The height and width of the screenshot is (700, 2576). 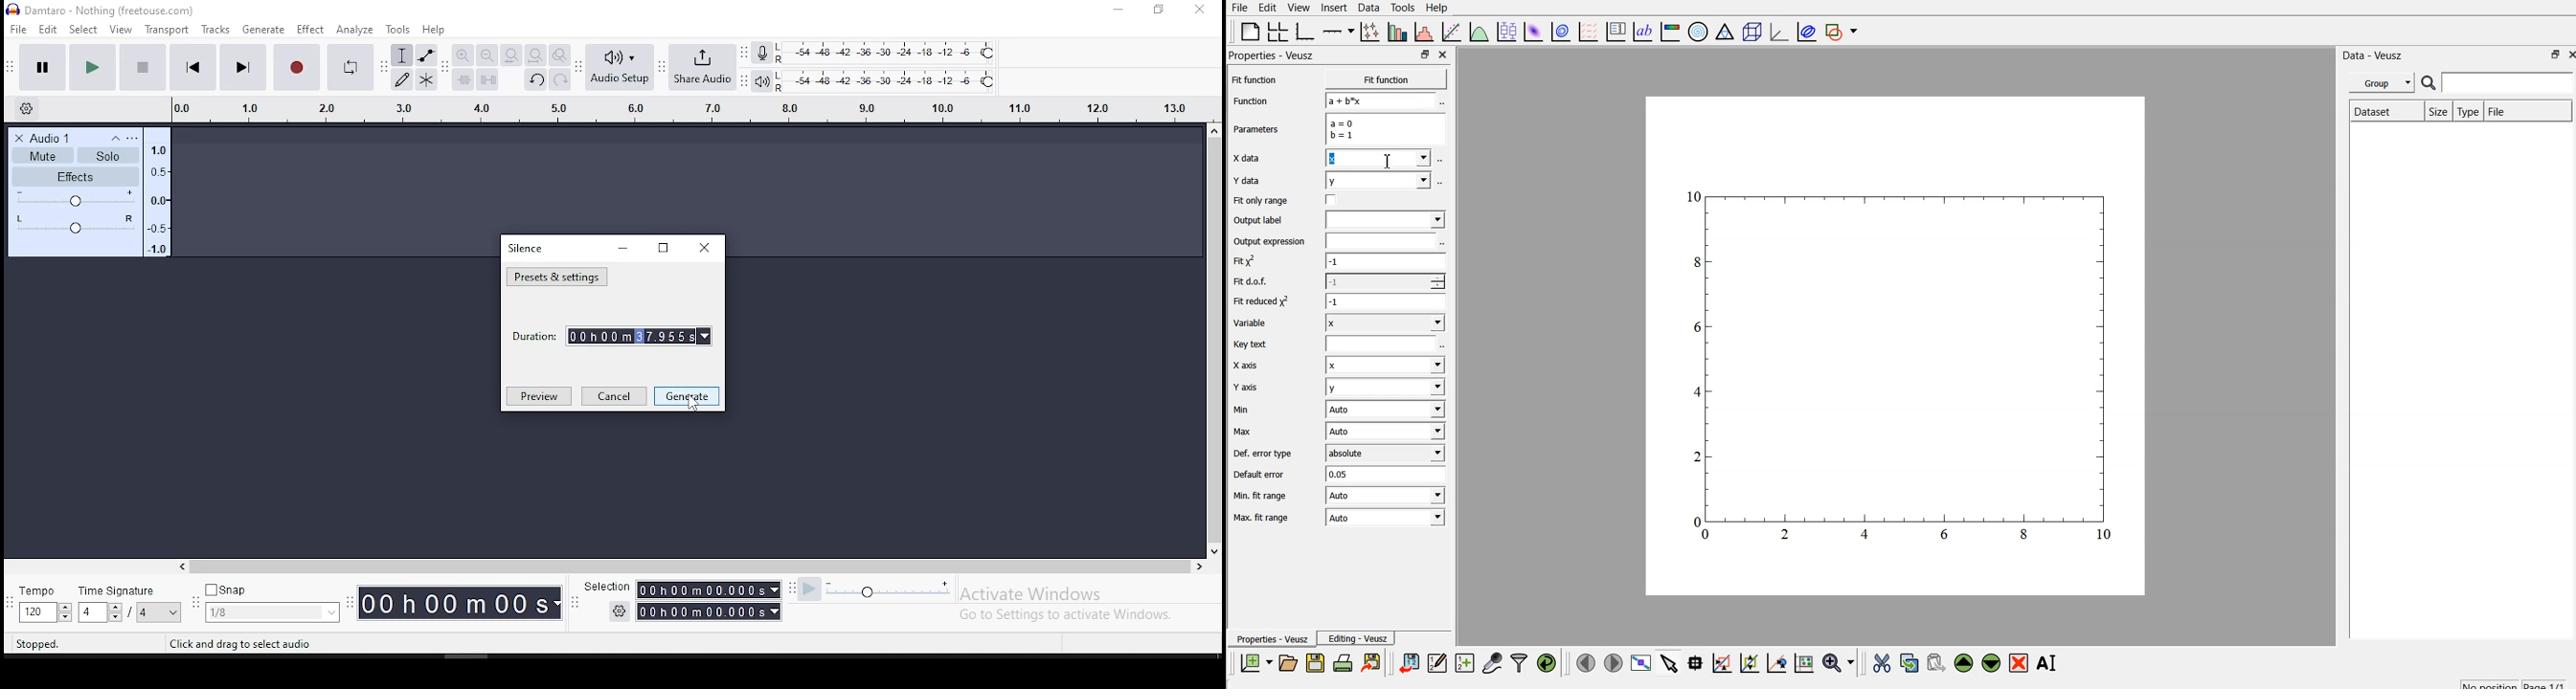 I want to click on X data, so click(x=1267, y=158).